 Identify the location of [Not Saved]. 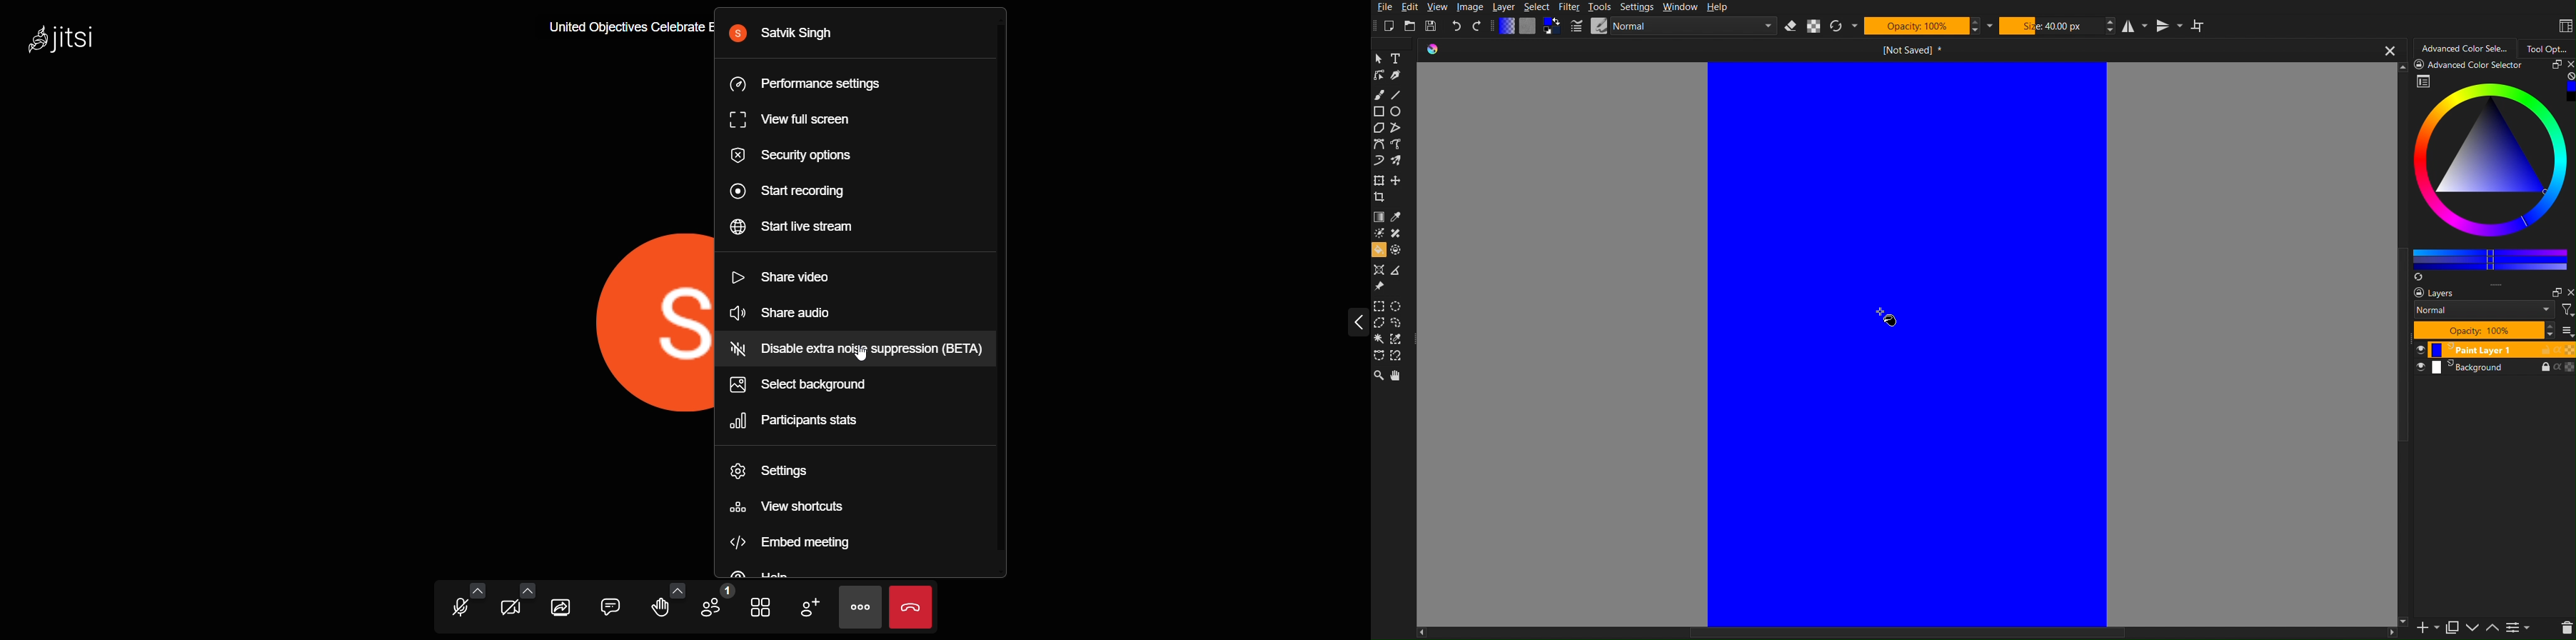
(1912, 48).